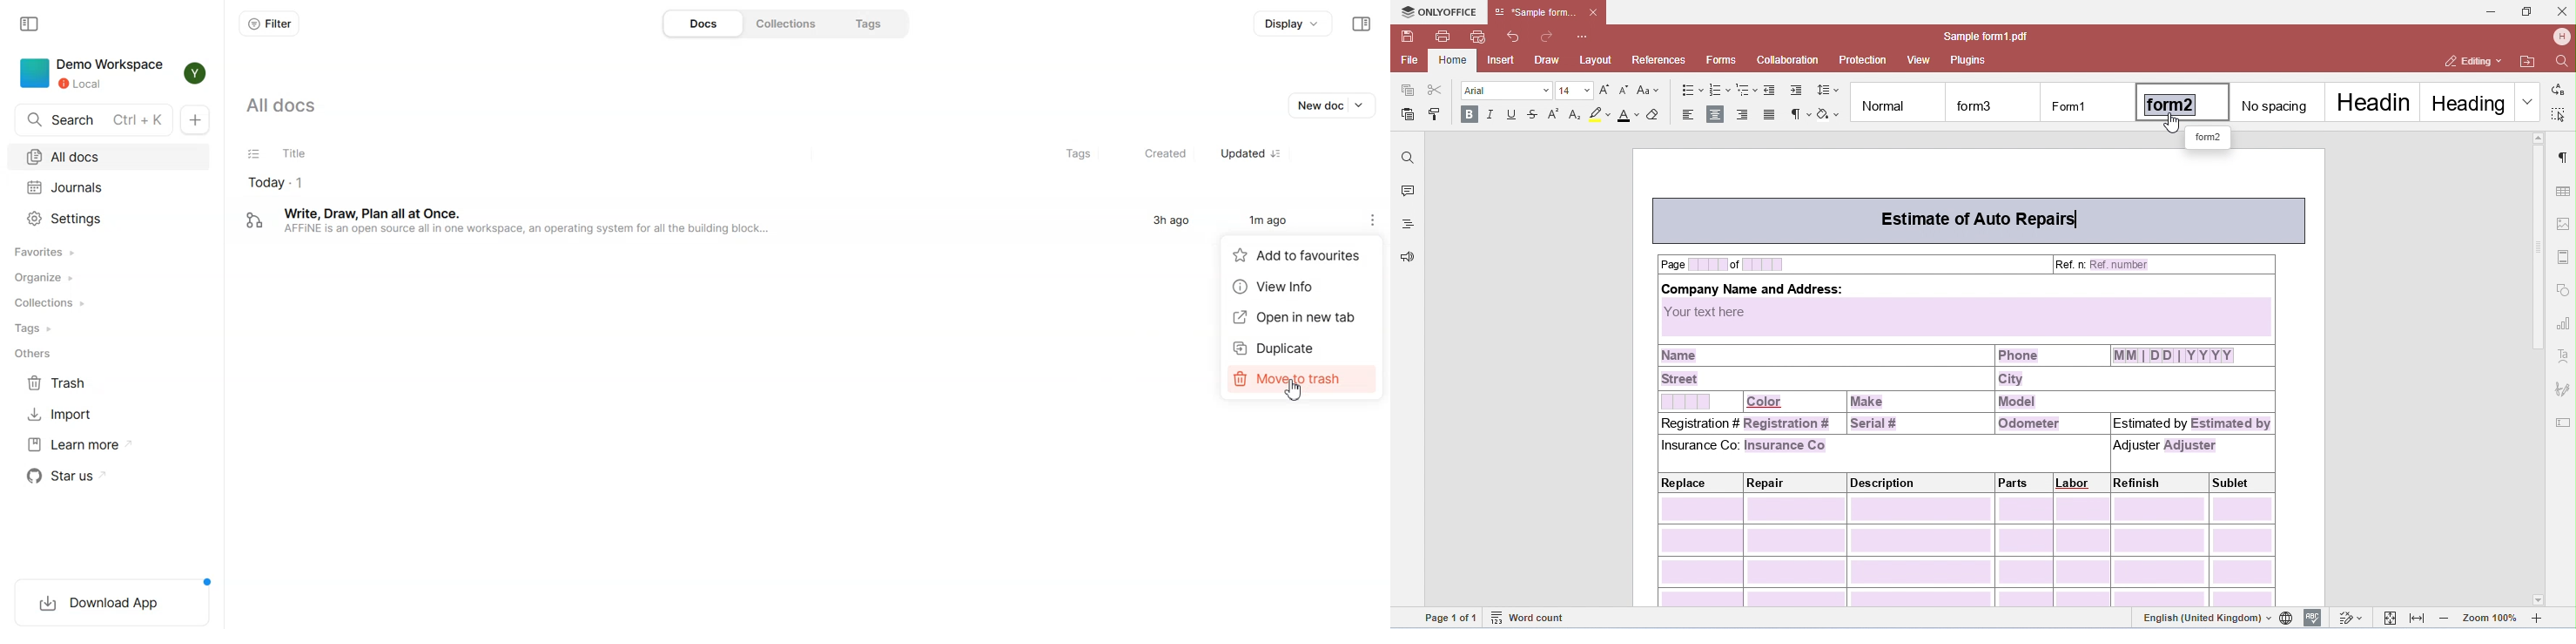 Image resolution: width=2576 pixels, height=644 pixels. What do you see at coordinates (109, 304) in the screenshot?
I see `Collections` at bounding box center [109, 304].